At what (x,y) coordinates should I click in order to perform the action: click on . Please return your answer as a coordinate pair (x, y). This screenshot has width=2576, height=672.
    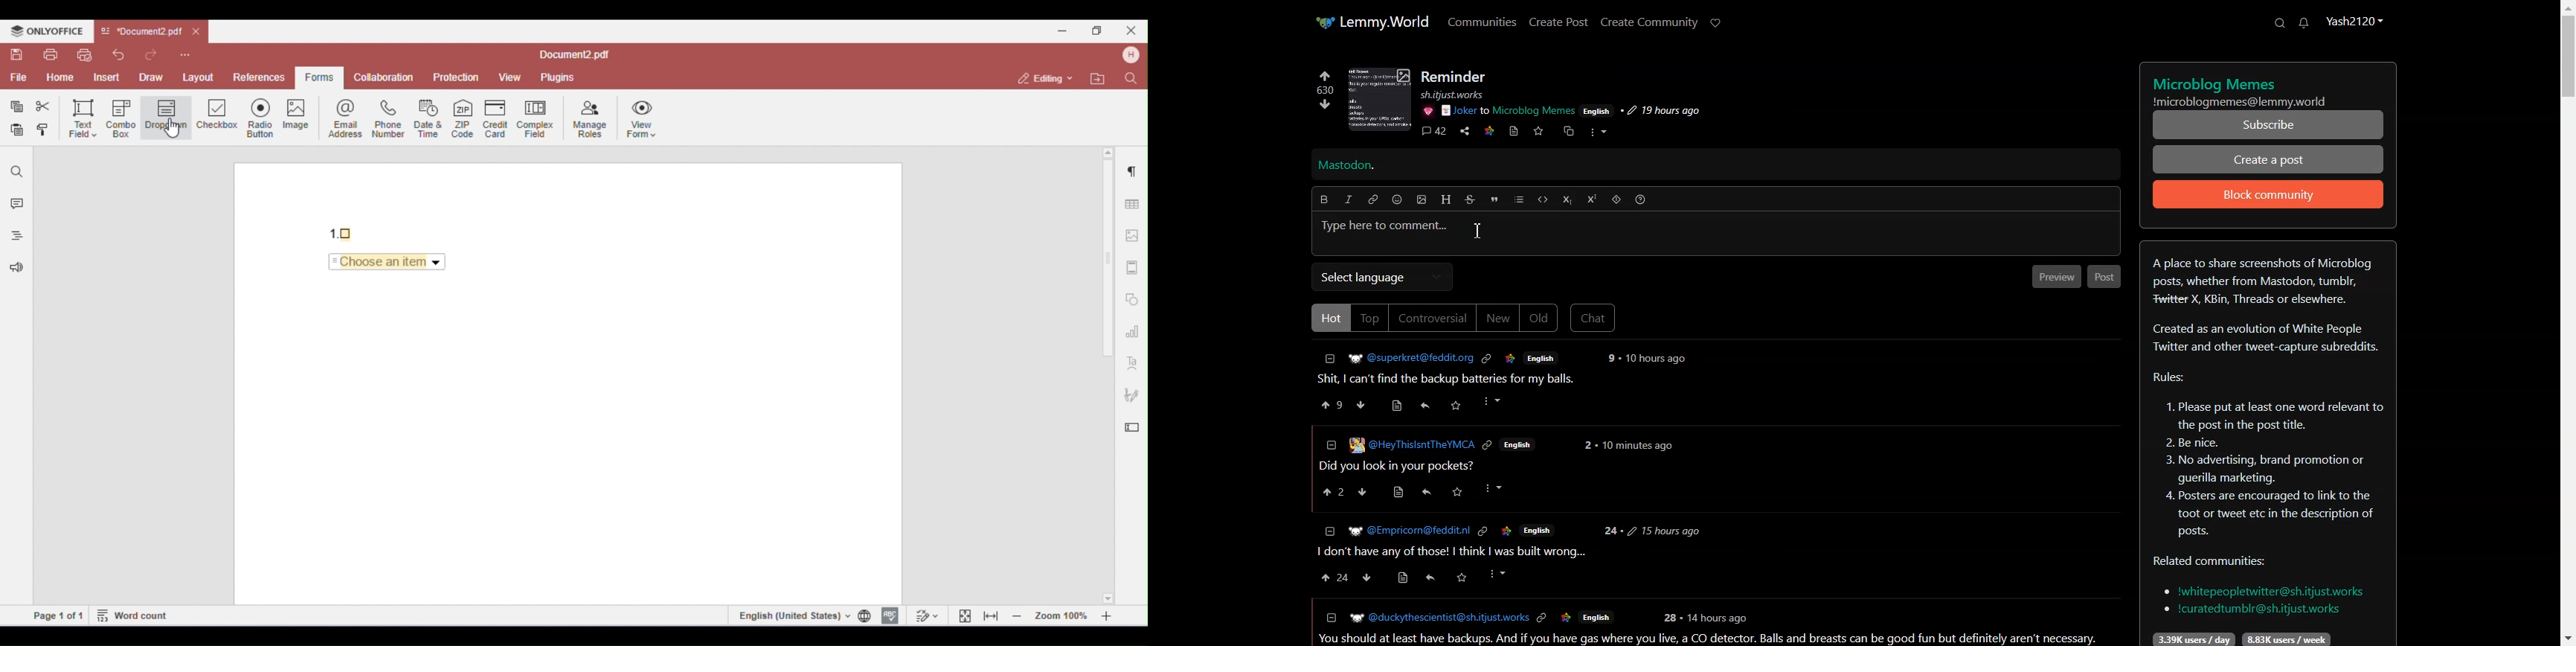
    Looking at the image, I should click on (1499, 574).